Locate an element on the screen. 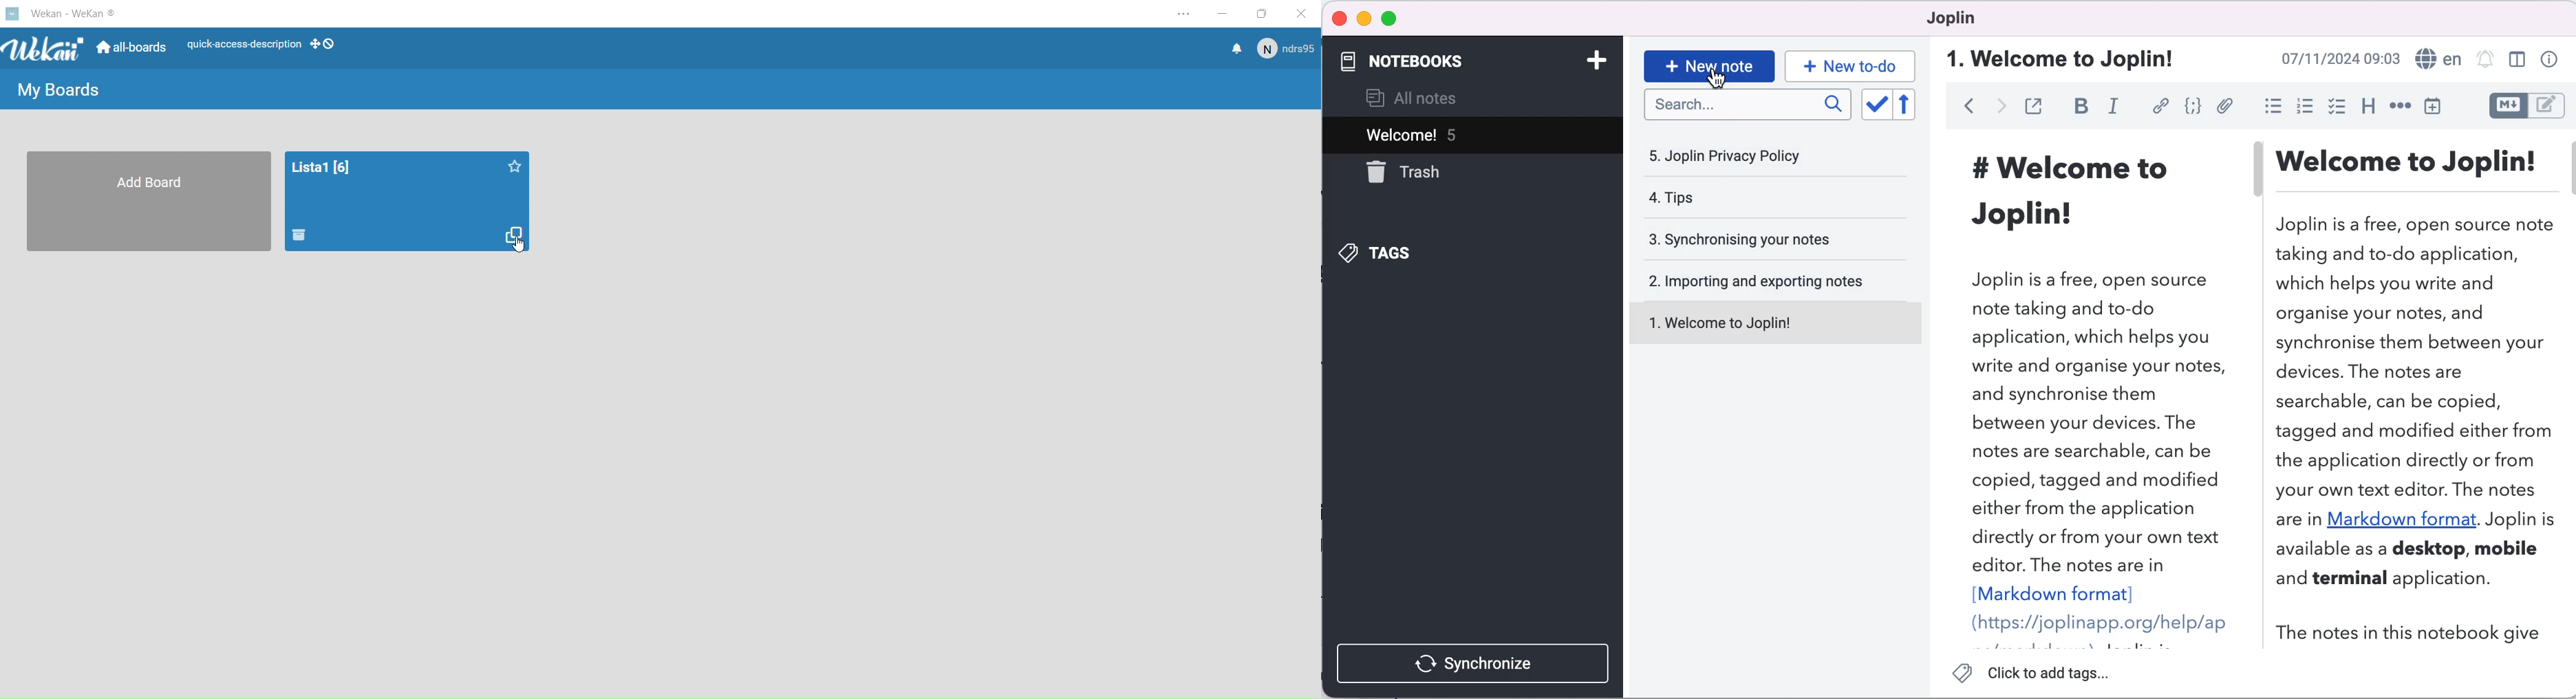 This screenshot has height=700, width=2576. # Welcome to
Joplin!

Joplin is a free, open source
note taking and to-do
application, which helps you
write and organise your notes,
and synchronise them
between your devices. The
notes are searchable, can be
copied, tagged and modified
either from the application
directly or from your own text
editor. The notes are in
[Markdown format]
(https://joplinapp.org/help/ap is located at coordinates (2093, 389).